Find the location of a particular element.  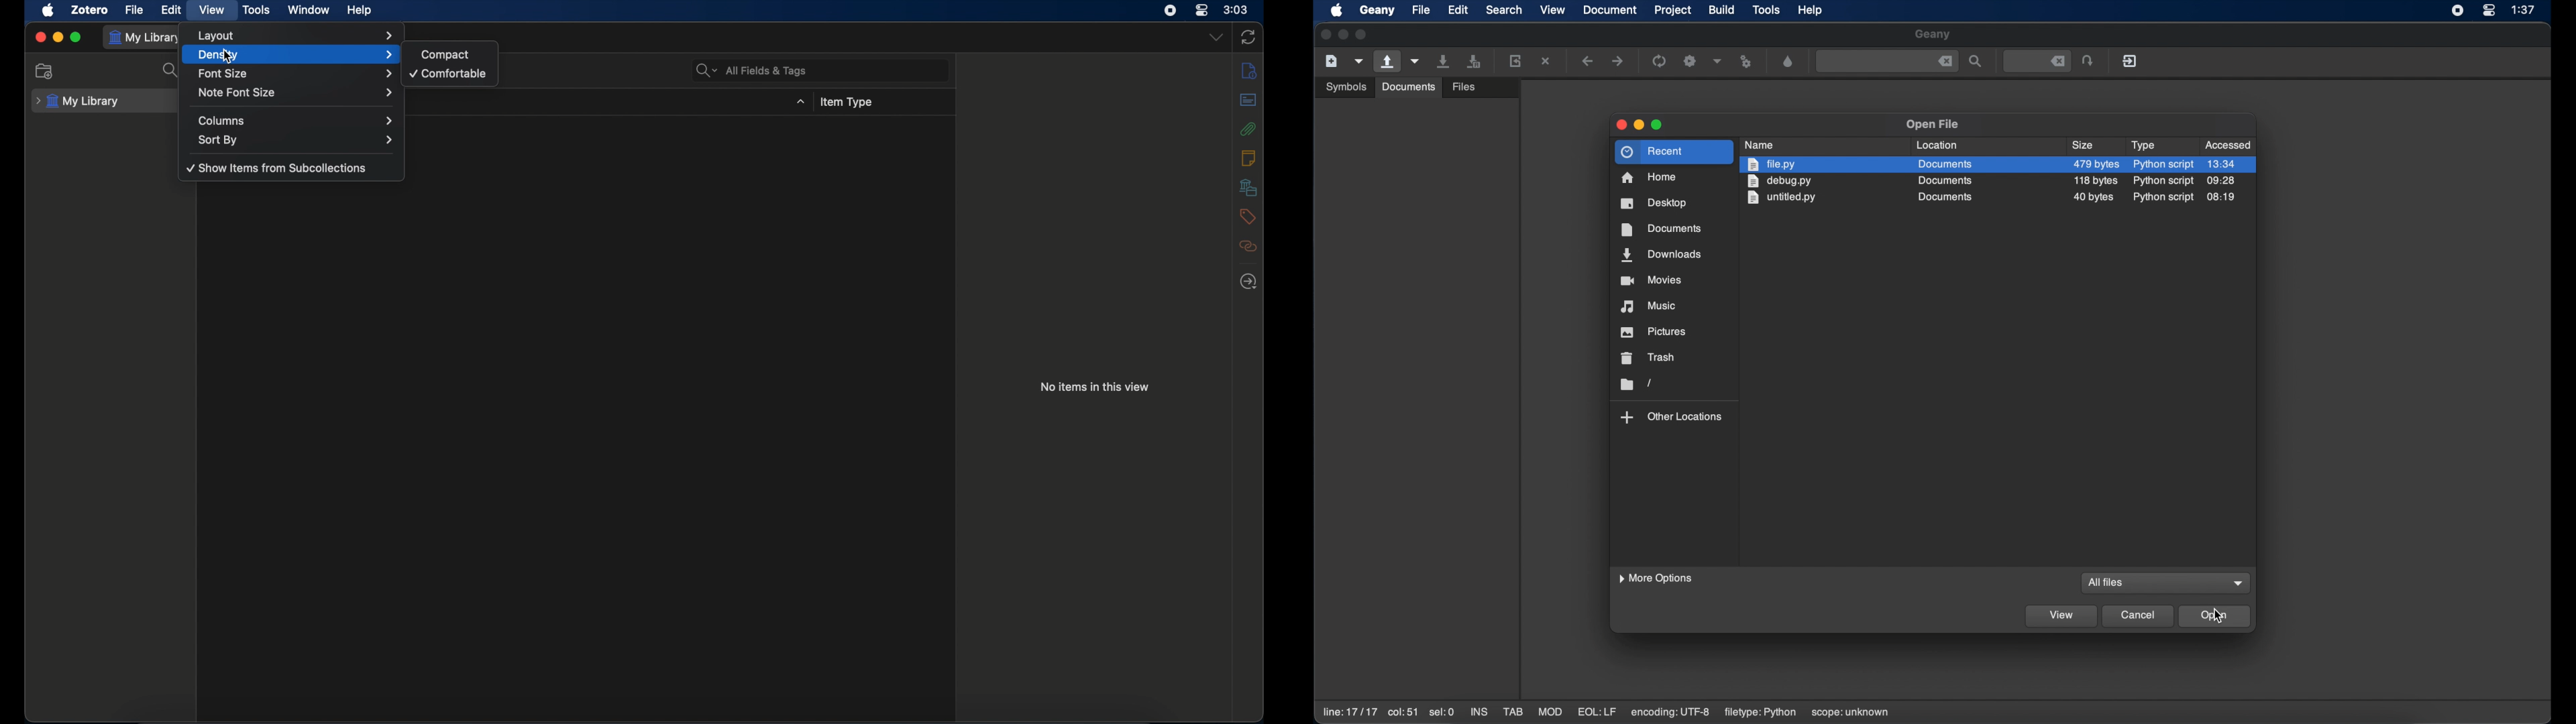

sync is located at coordinates (1248, 37).